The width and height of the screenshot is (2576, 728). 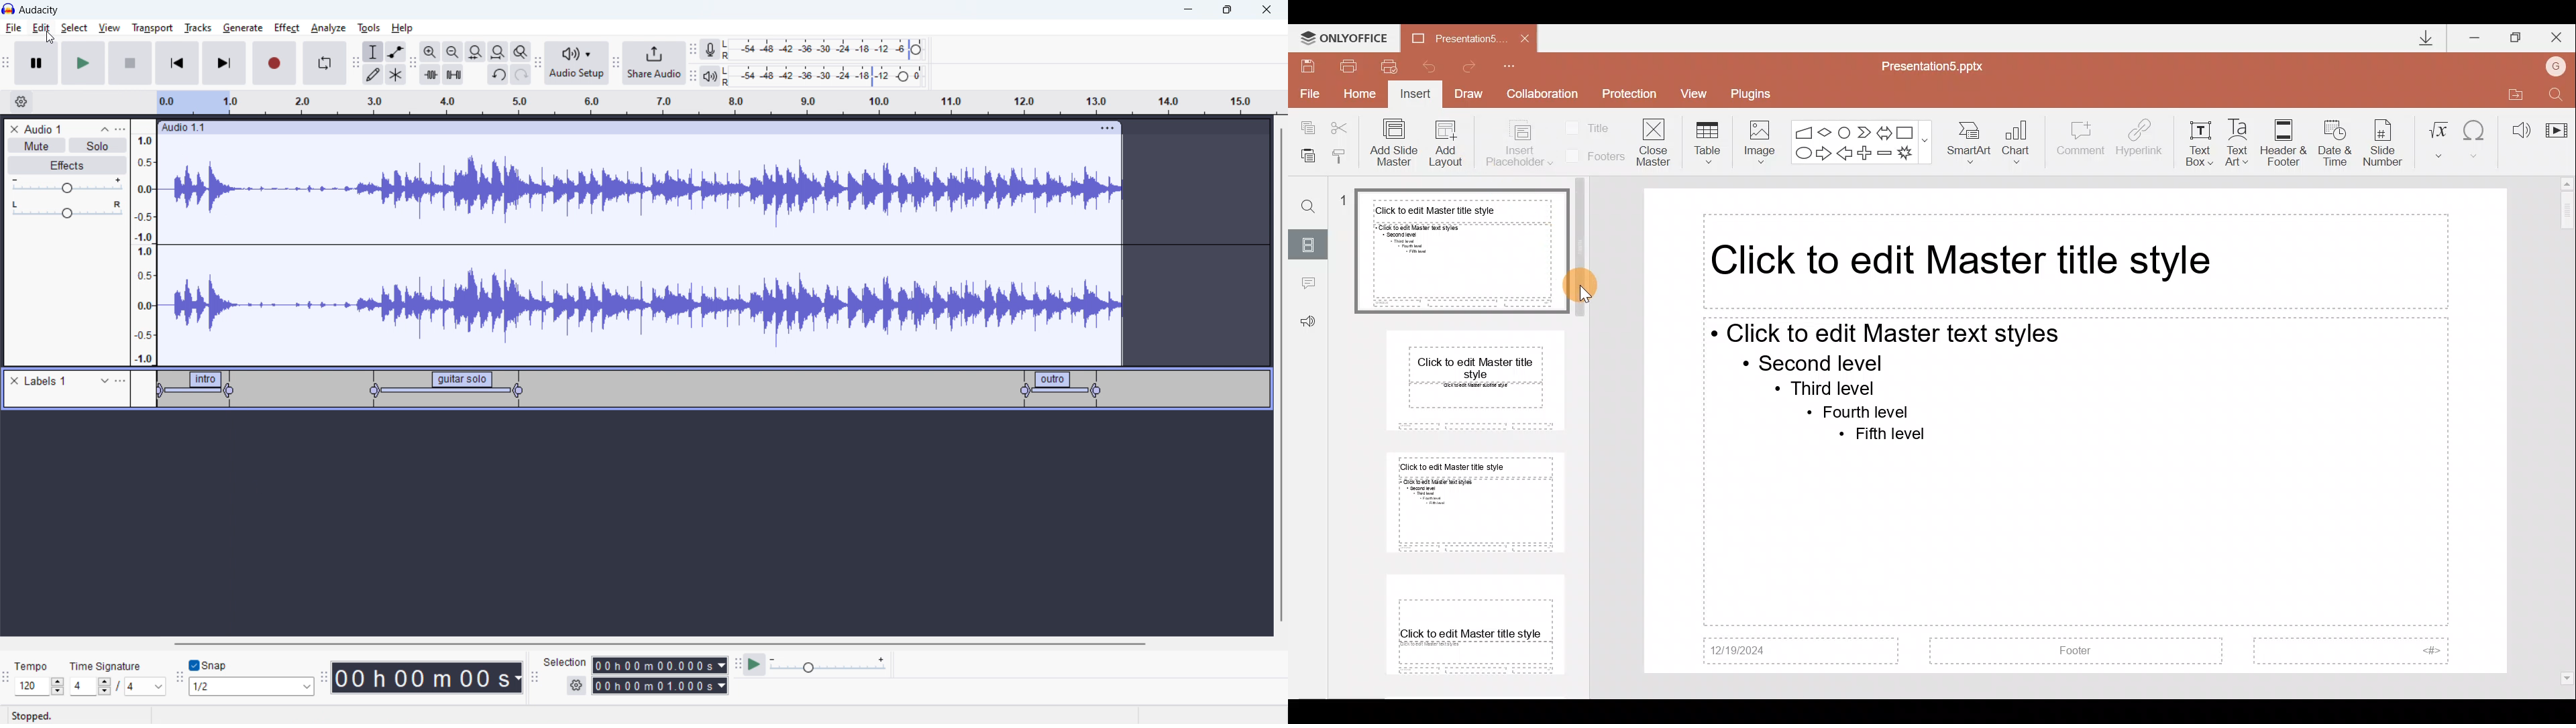 I want to click on timeline, so click(x=715, y=103).